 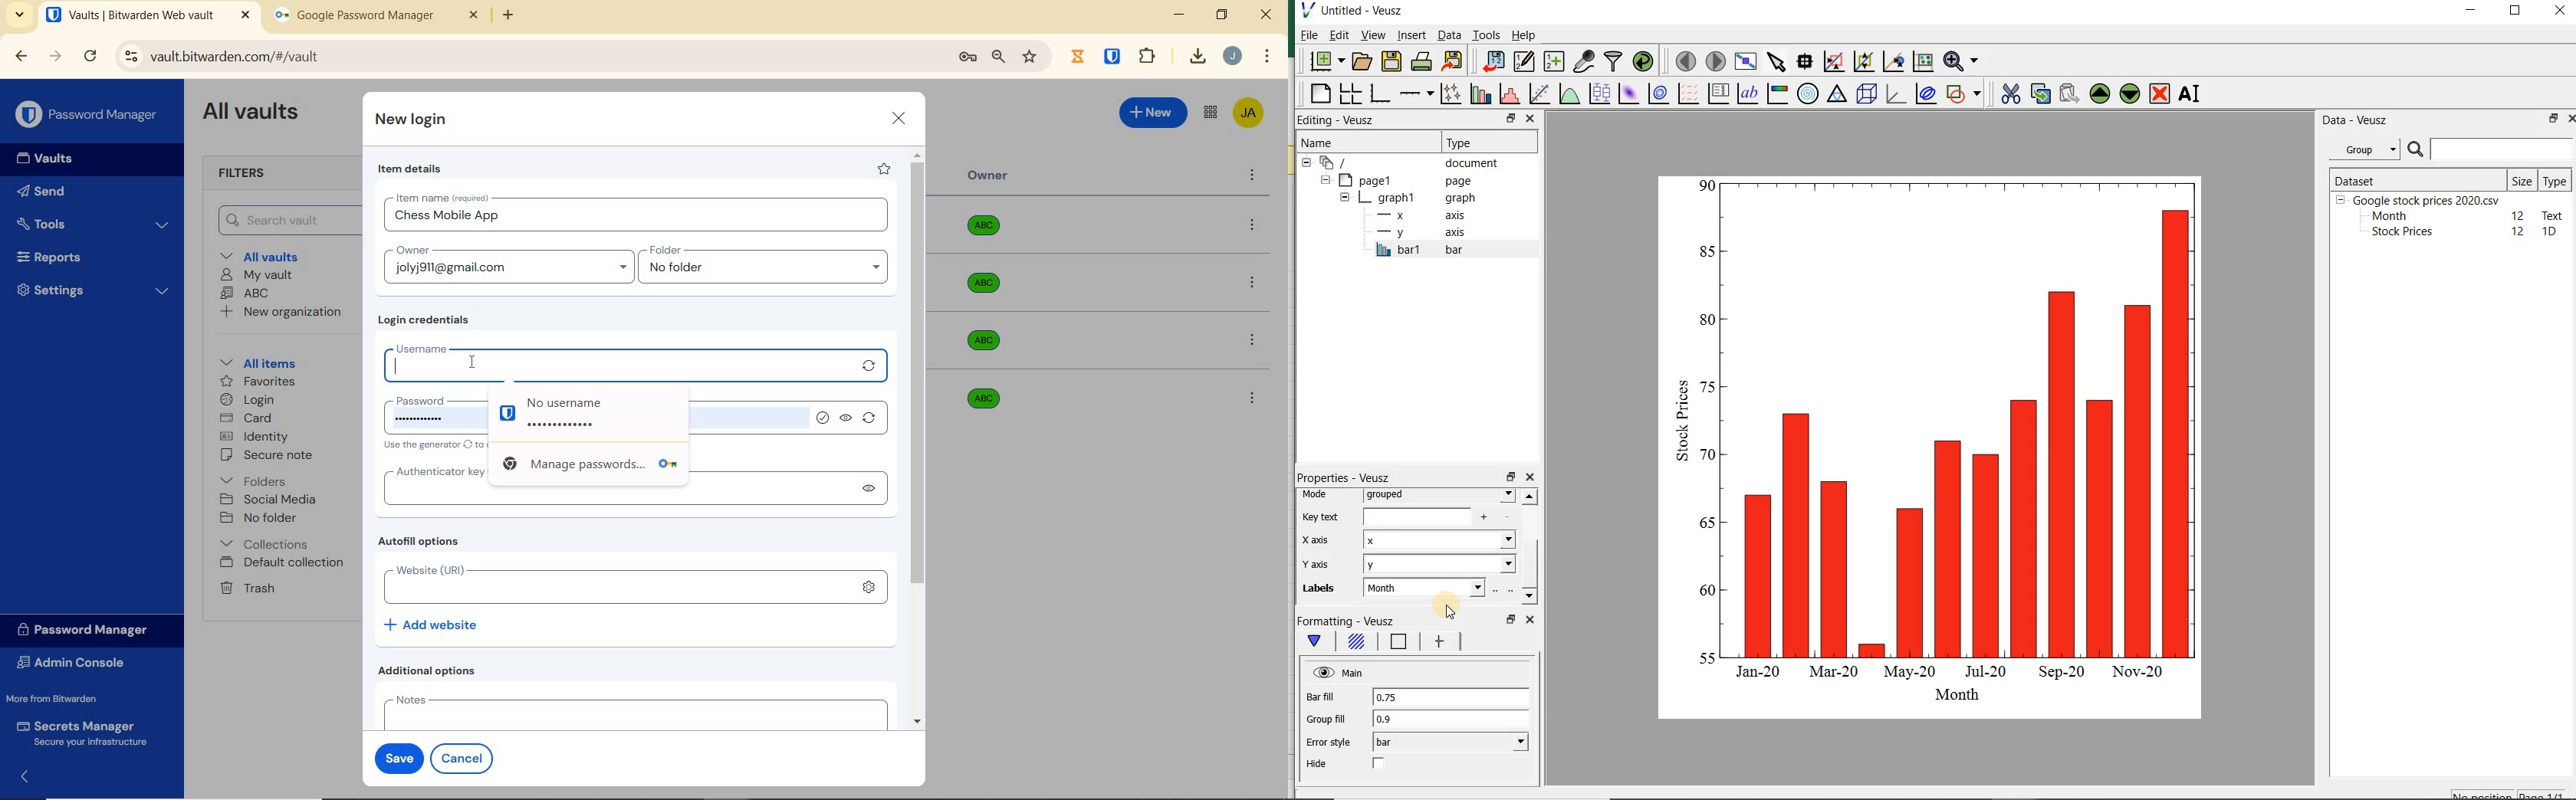 What do you see at coordinates (1317, 496) in the screenshot?
I see `Mode` at bounding box center [1317, 496].